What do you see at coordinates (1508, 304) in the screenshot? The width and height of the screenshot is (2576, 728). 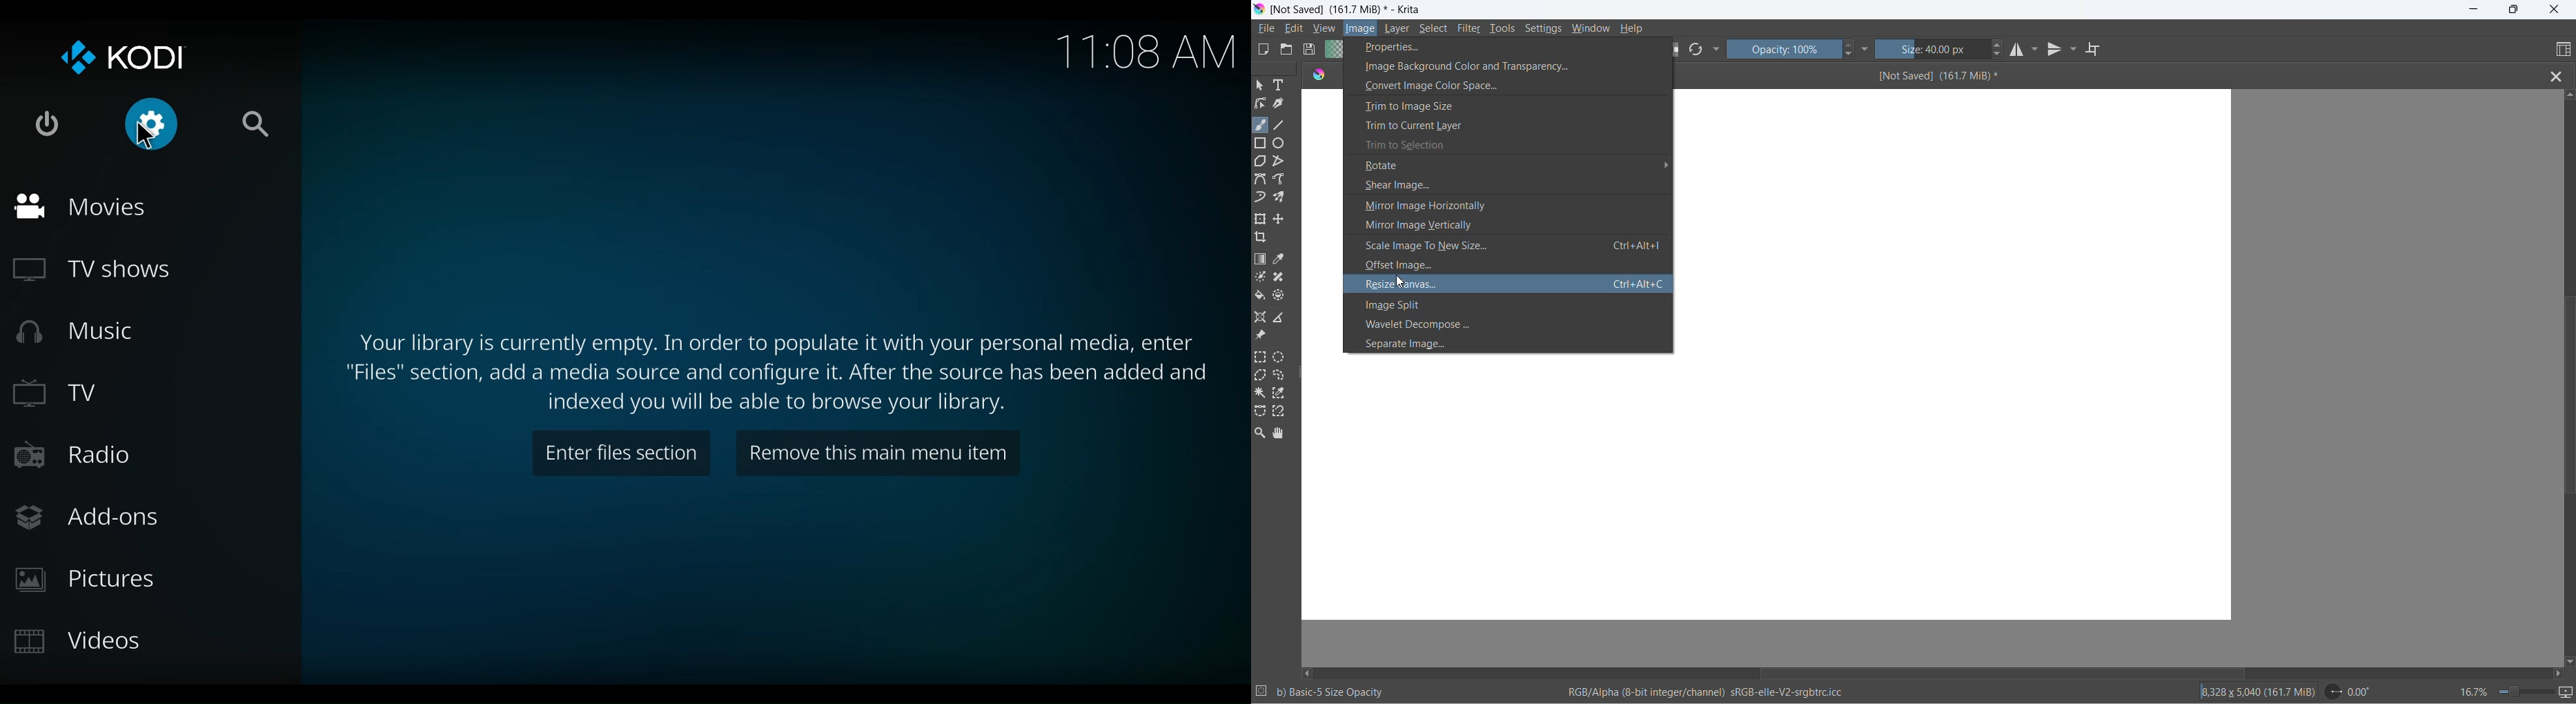 I see `image split` at bounding box center [1508, 304].